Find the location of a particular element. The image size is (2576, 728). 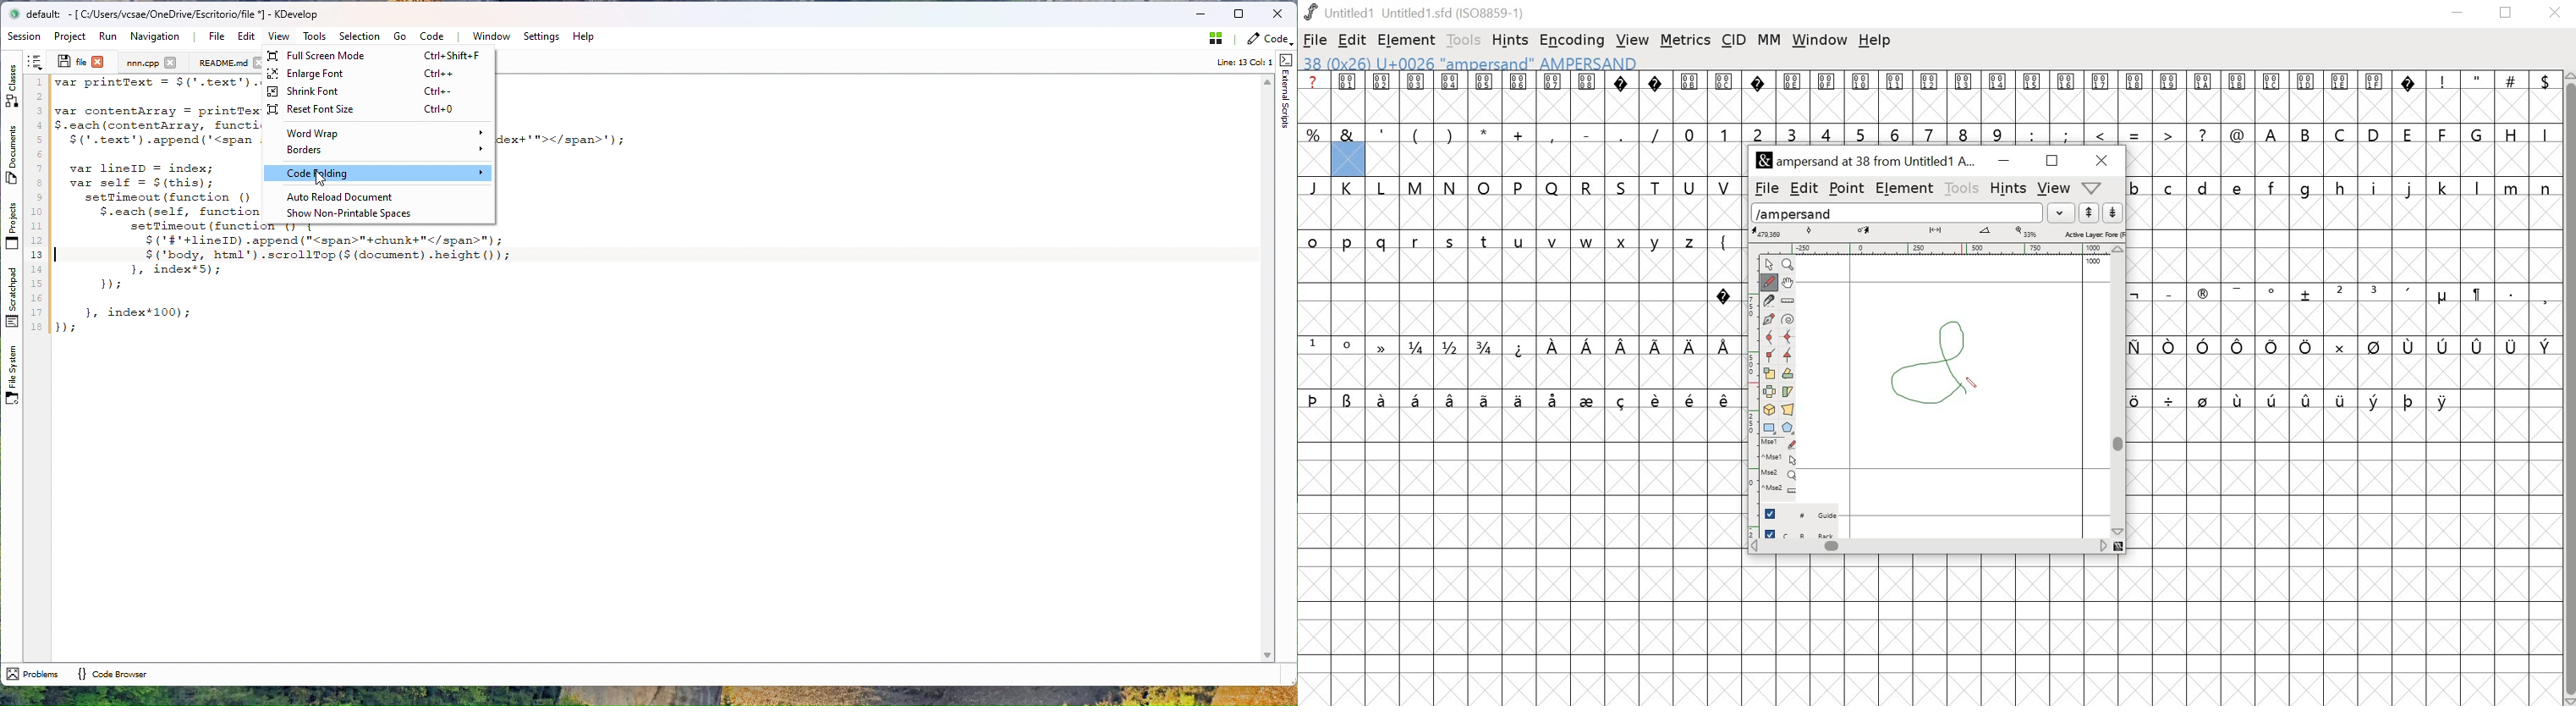

symbol is located at coordinates (1725, 400).